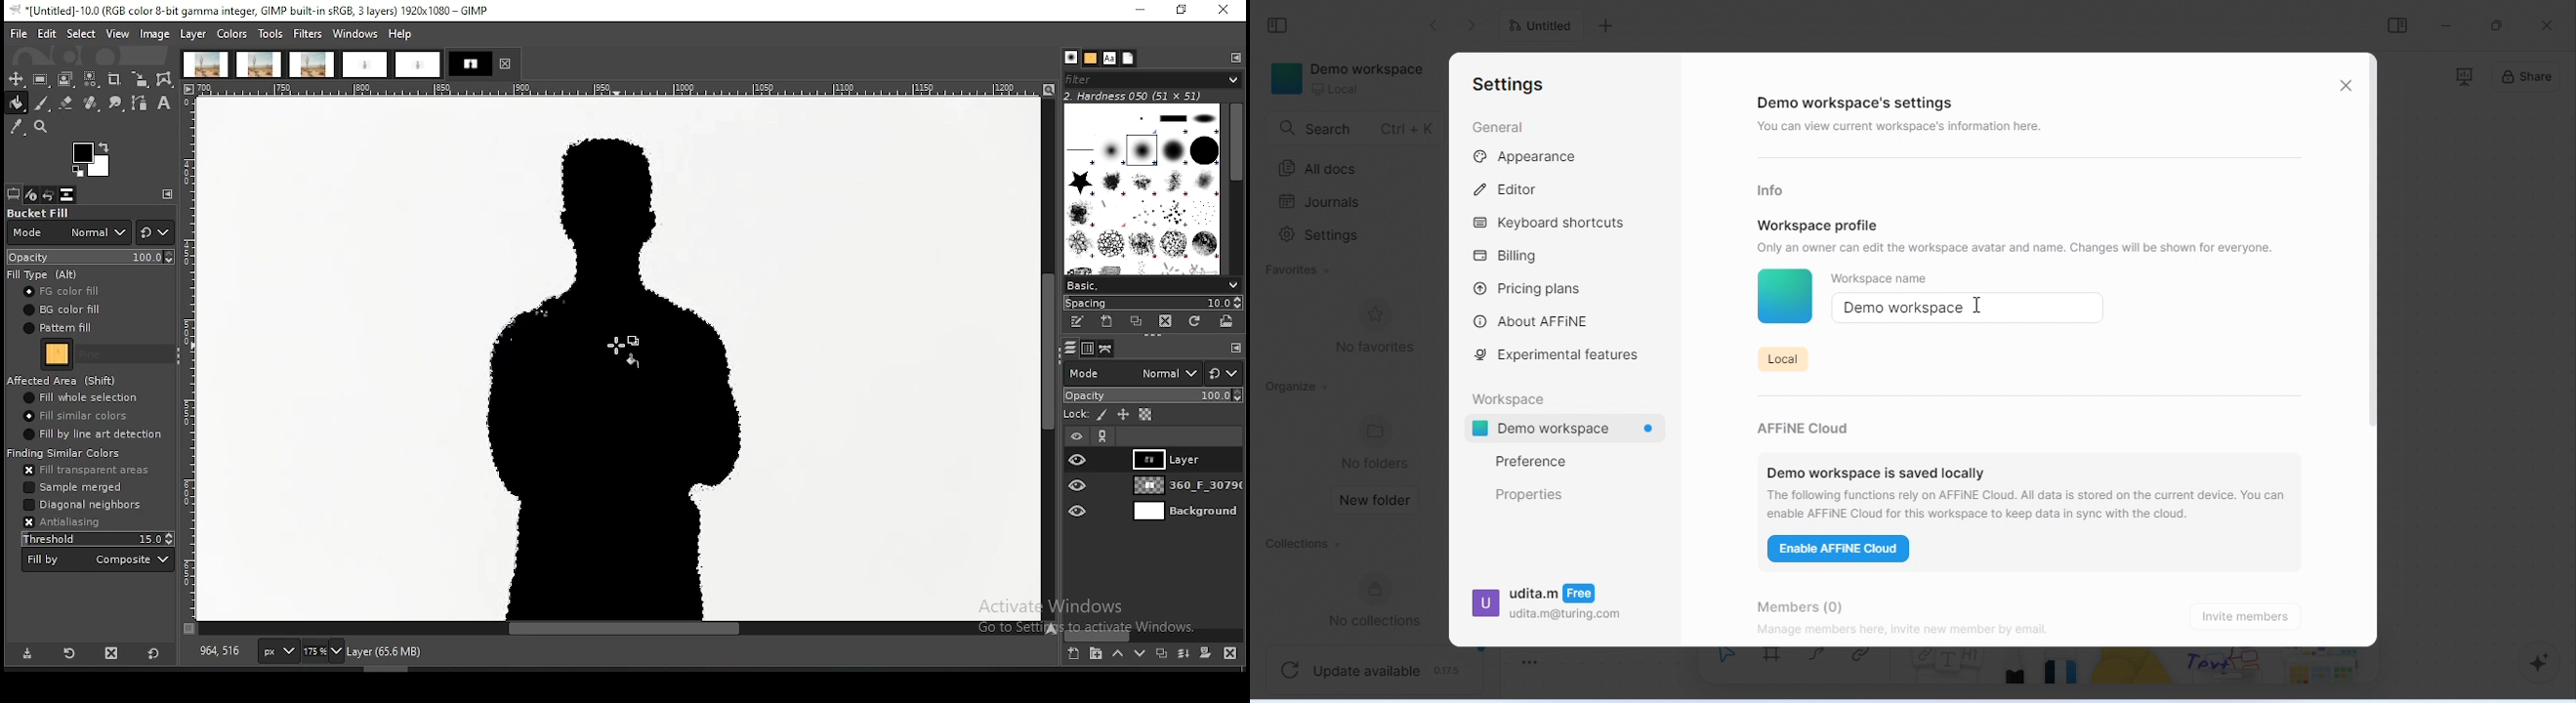  What do you see at coordinates (1979, 305) in the screenshot?
I see `cursor` at bounding box center [1979, 305].